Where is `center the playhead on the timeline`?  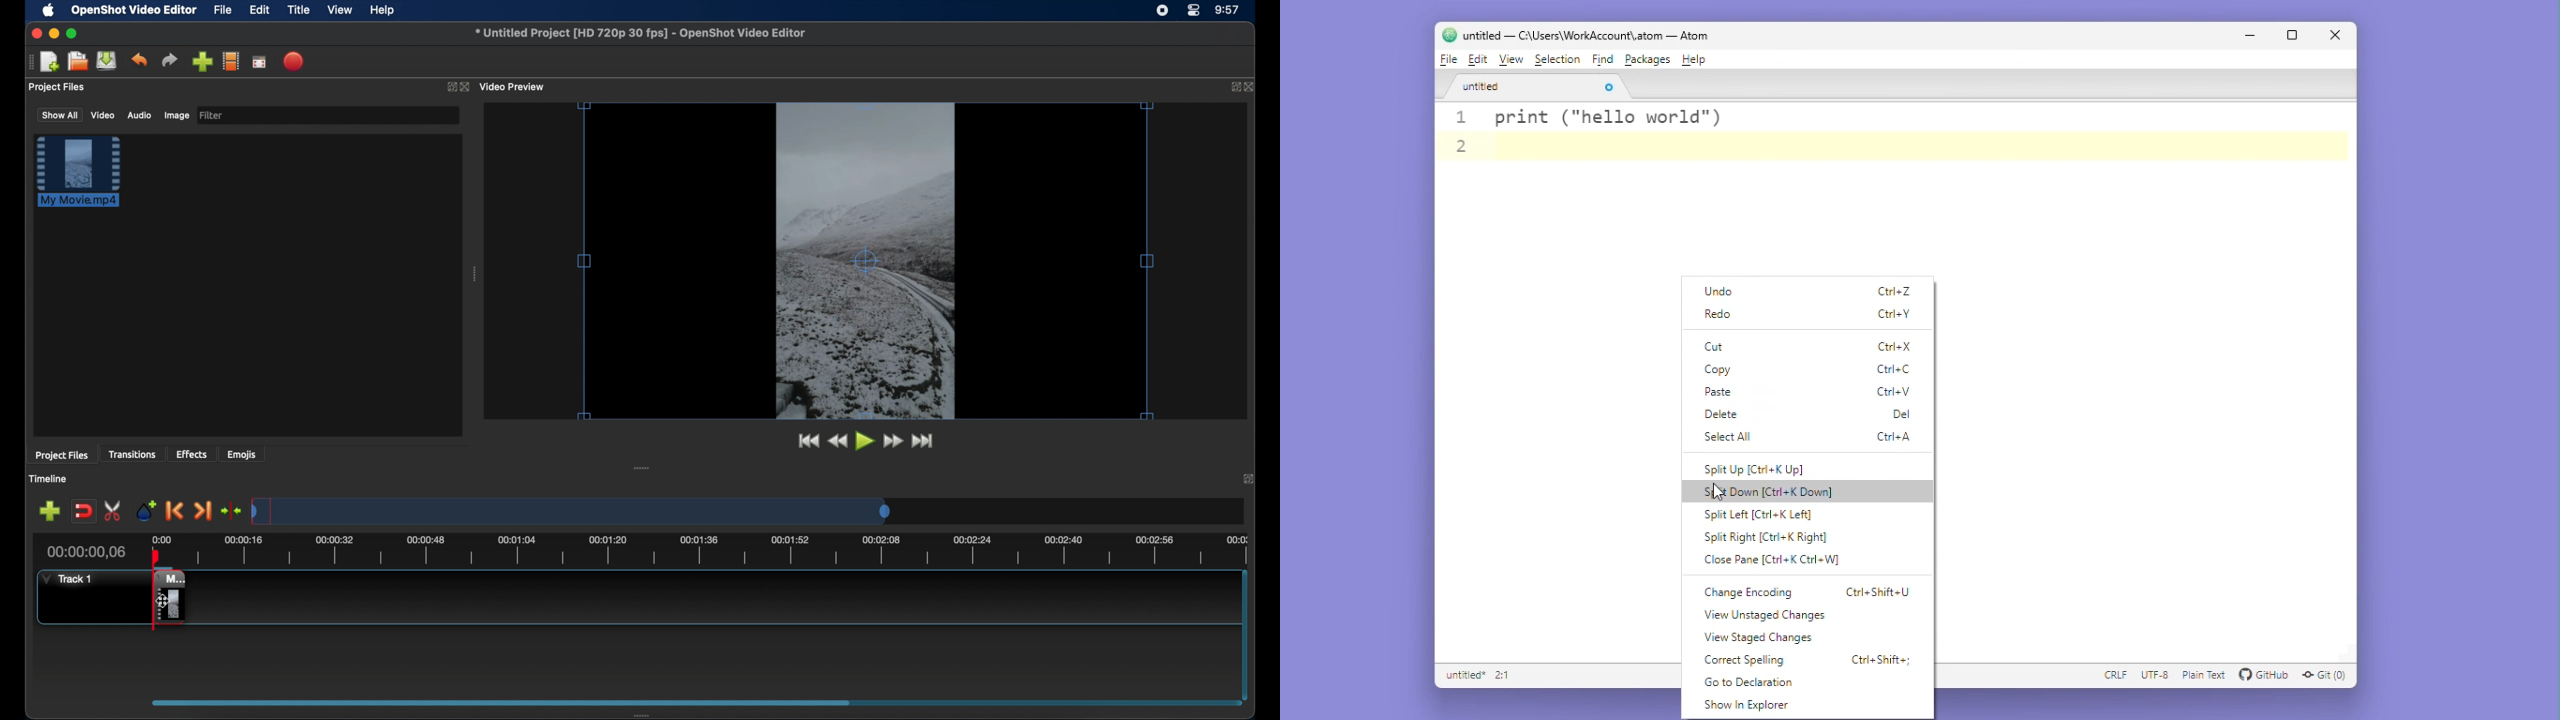
center the playhead on the timeline is located at coordinates (231, 511).